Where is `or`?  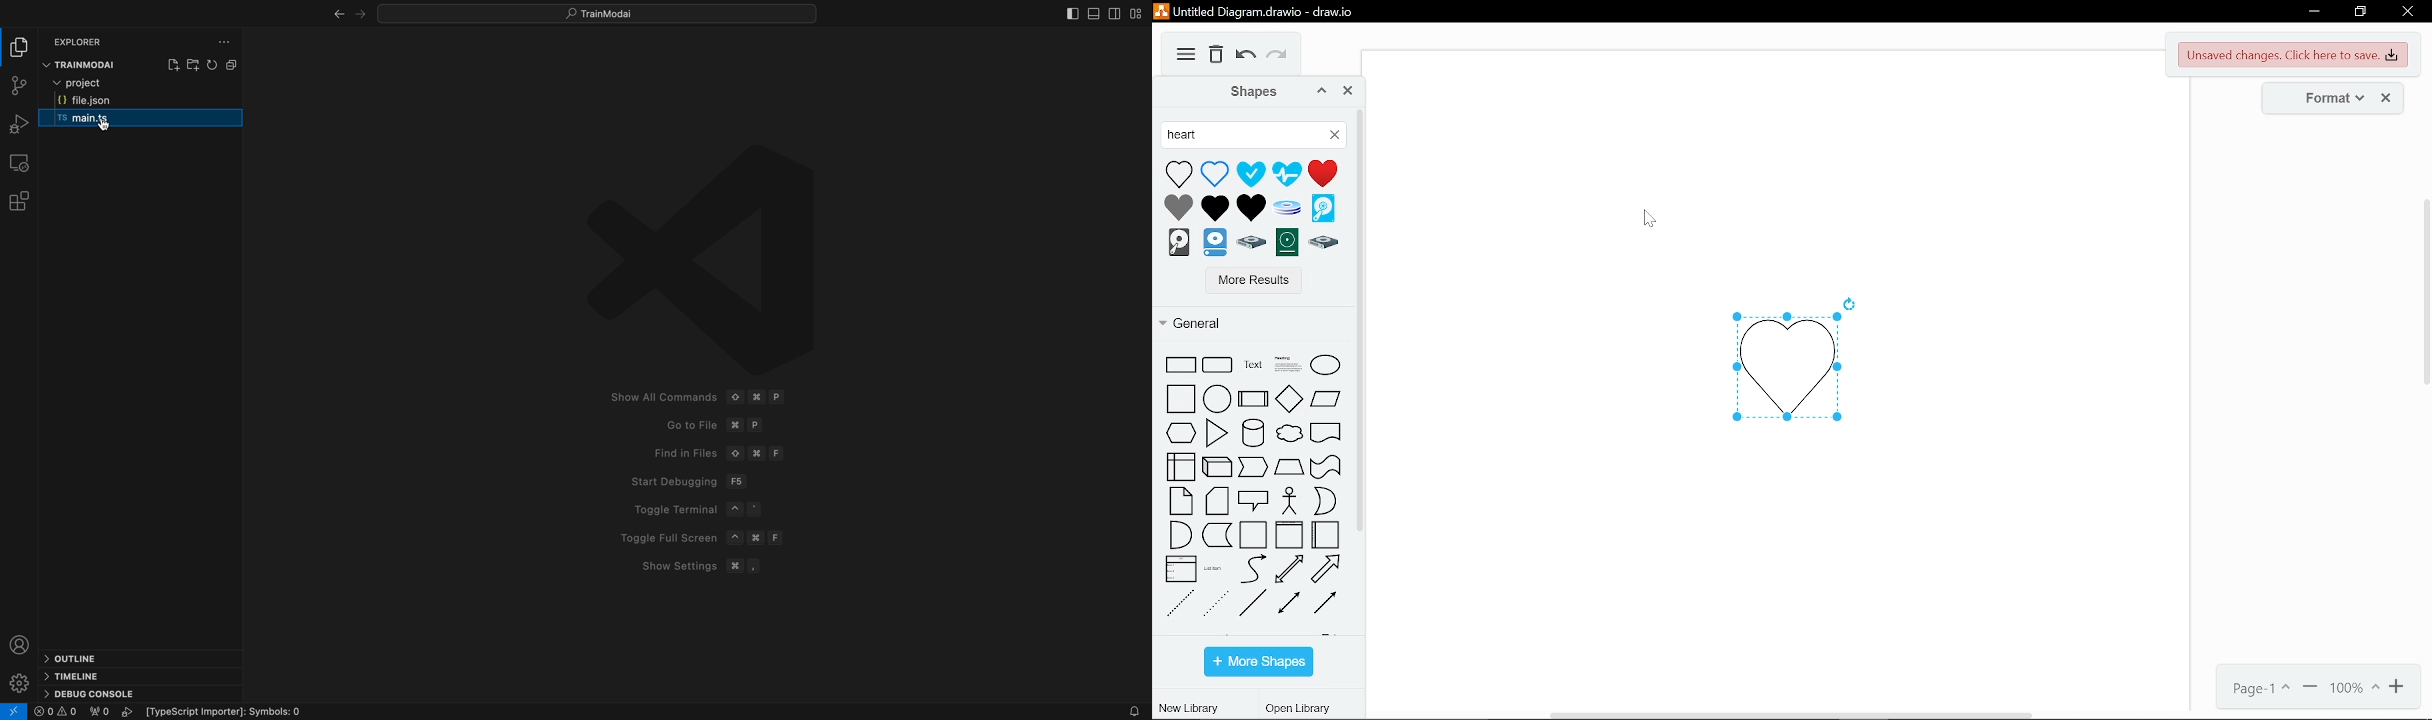 or is located at coordinates (1322, 499).